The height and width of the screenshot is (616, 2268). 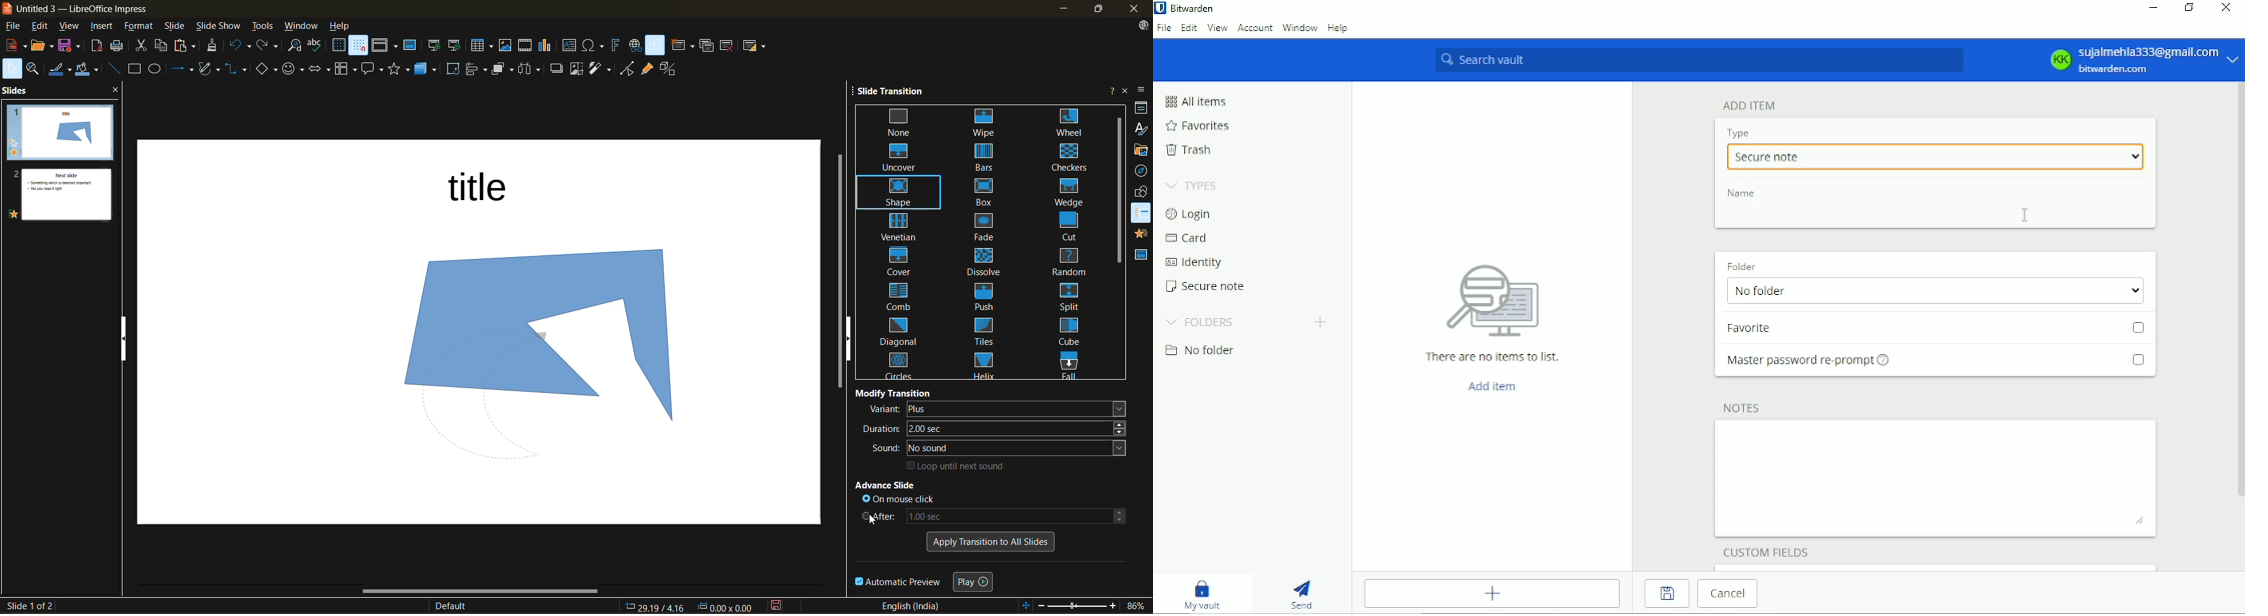 What do you see at coordinates (117, 92) in the screenshot?
I see `close pane` at bounding box center [117, 92].